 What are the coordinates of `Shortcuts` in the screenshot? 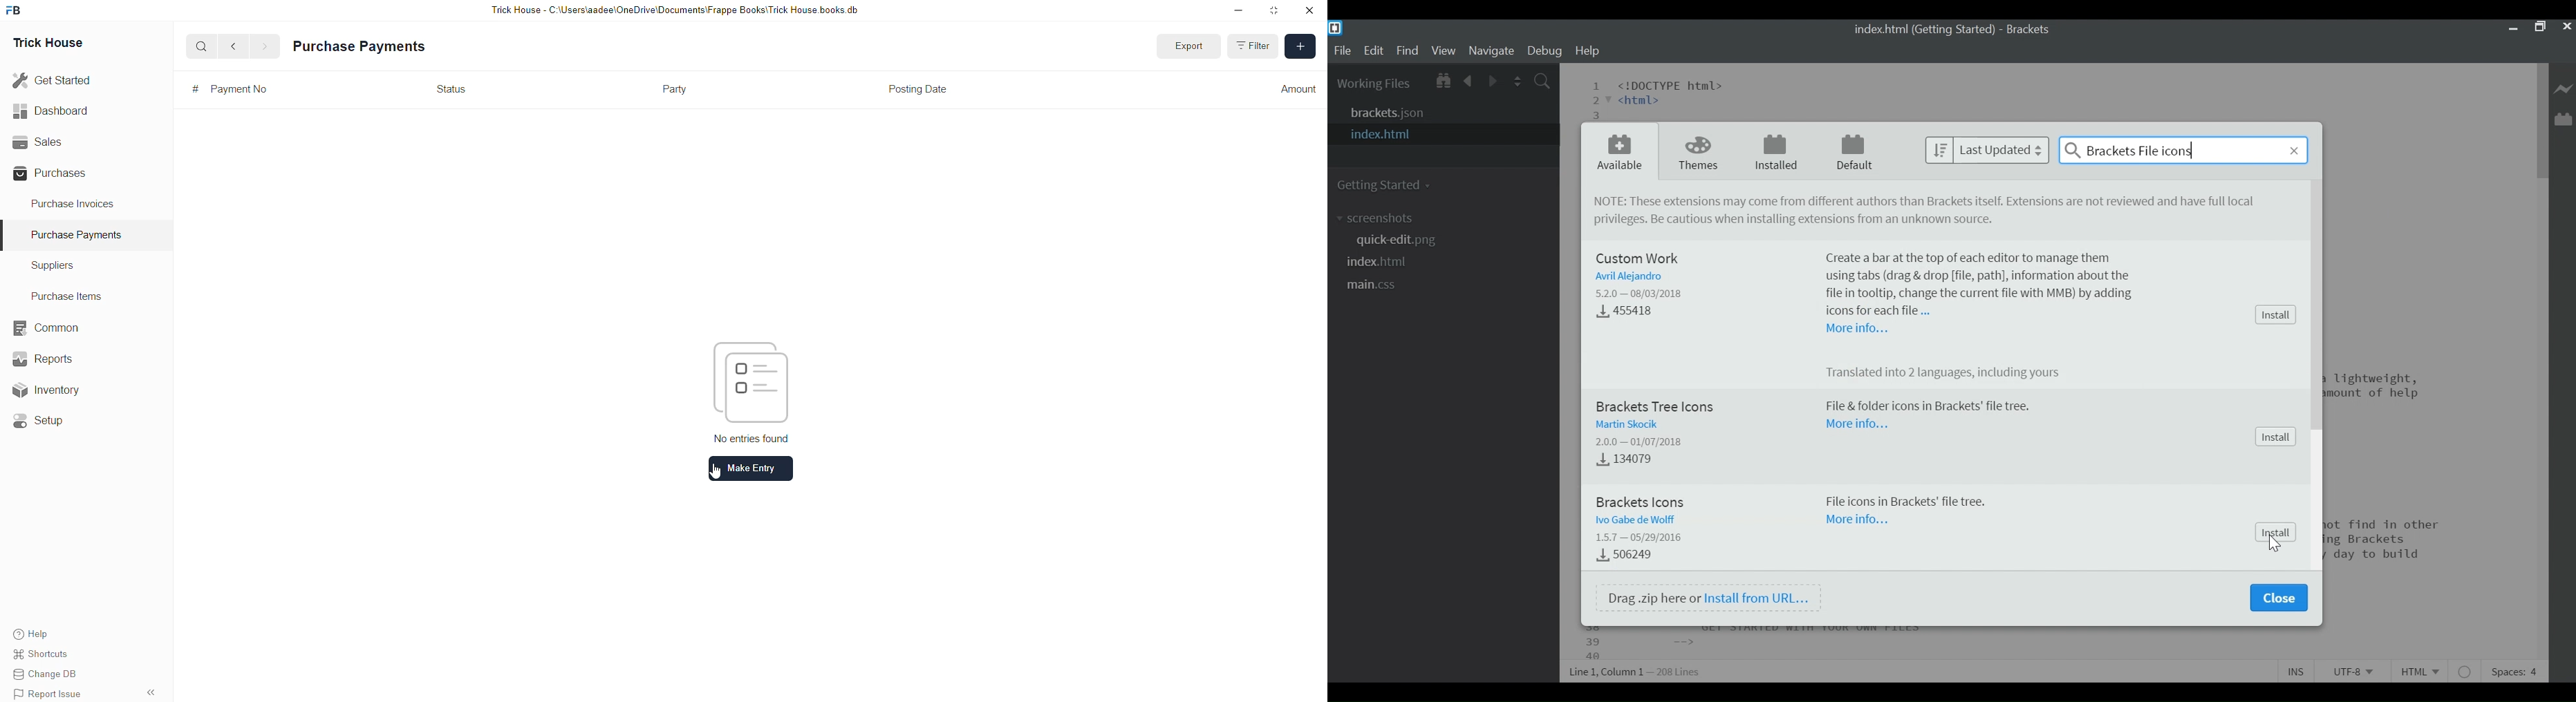 It's located at (49, 656).